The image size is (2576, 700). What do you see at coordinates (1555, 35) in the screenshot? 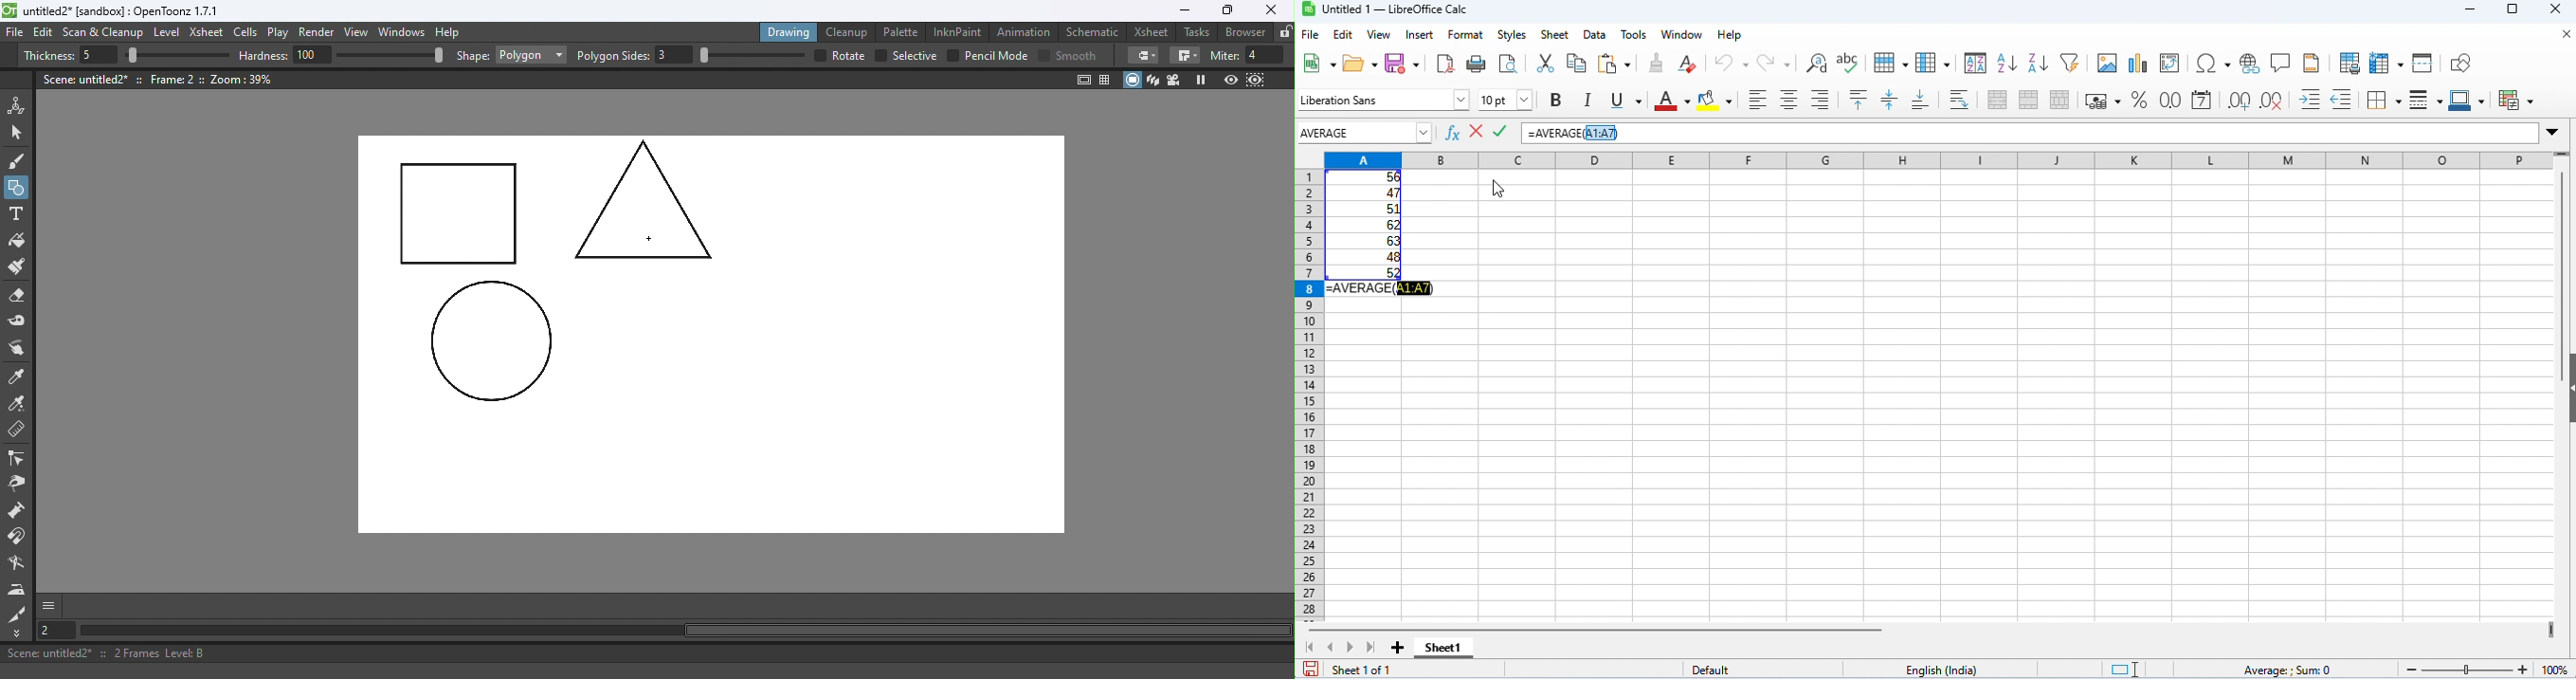
I see `sheet` at bounding box center [1555, 35].